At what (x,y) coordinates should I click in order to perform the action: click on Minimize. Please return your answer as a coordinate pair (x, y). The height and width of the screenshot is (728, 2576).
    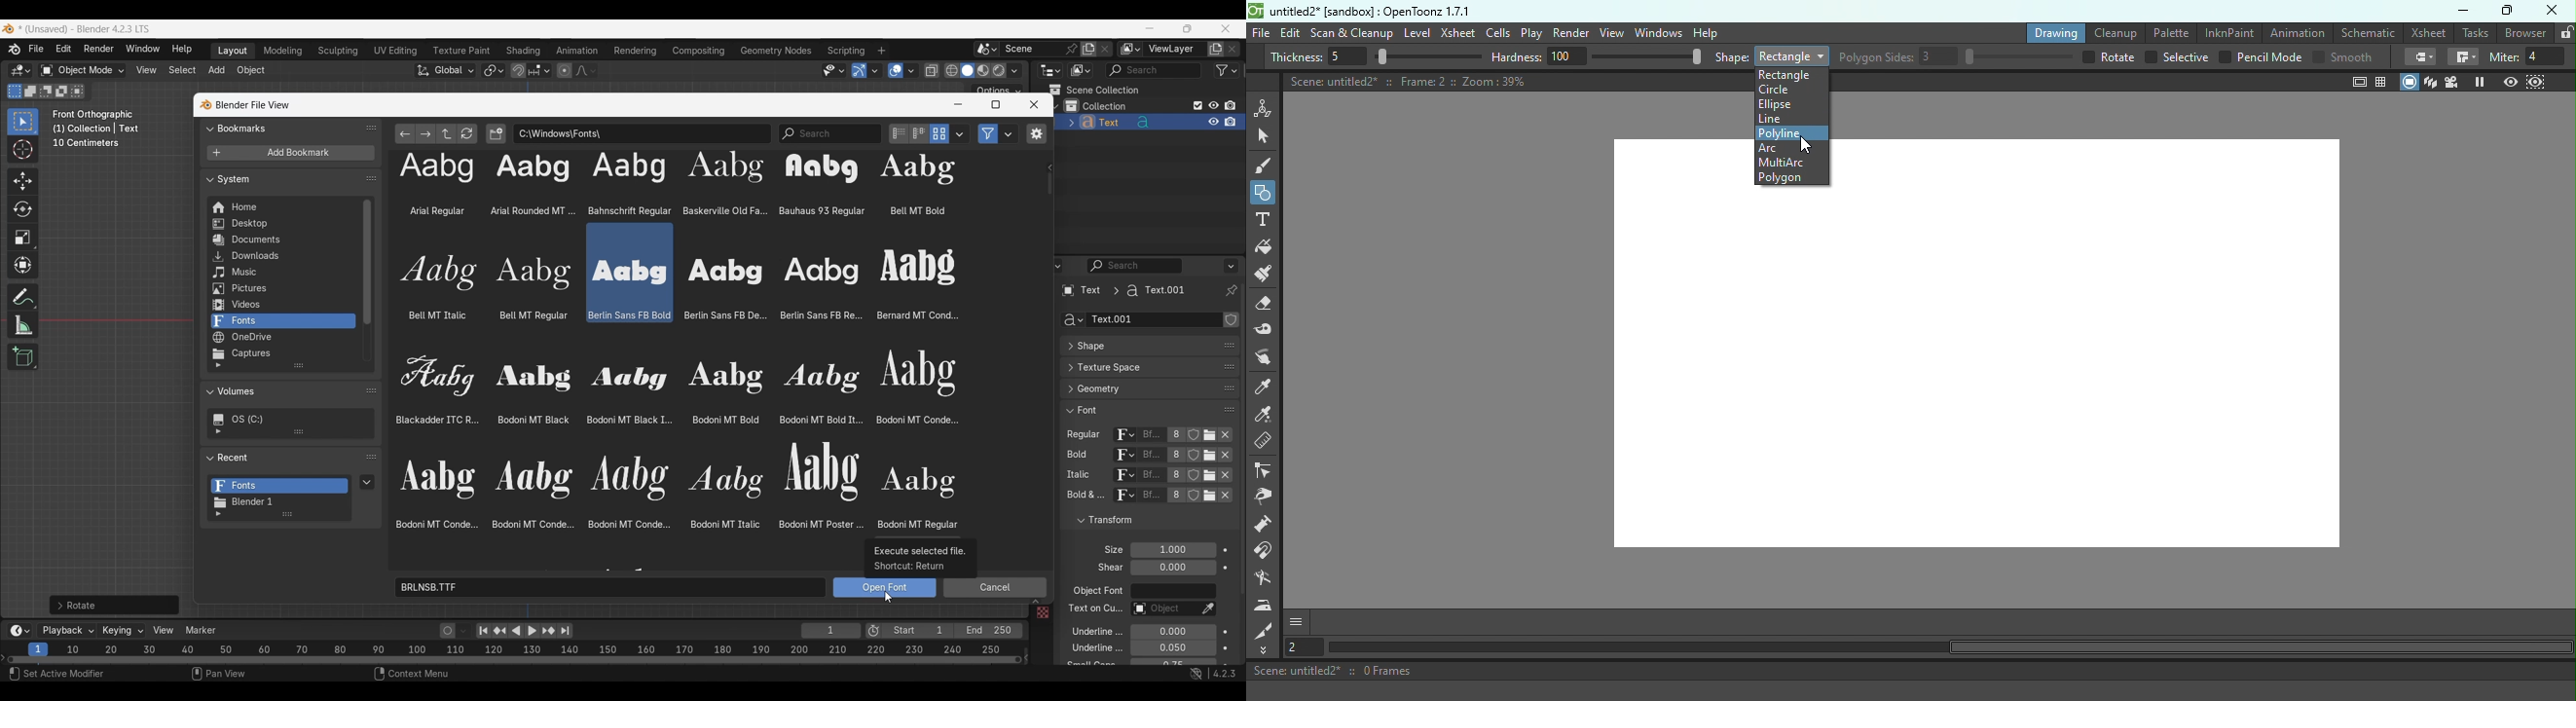
    Looking at the image, I should click on (2464, 11).